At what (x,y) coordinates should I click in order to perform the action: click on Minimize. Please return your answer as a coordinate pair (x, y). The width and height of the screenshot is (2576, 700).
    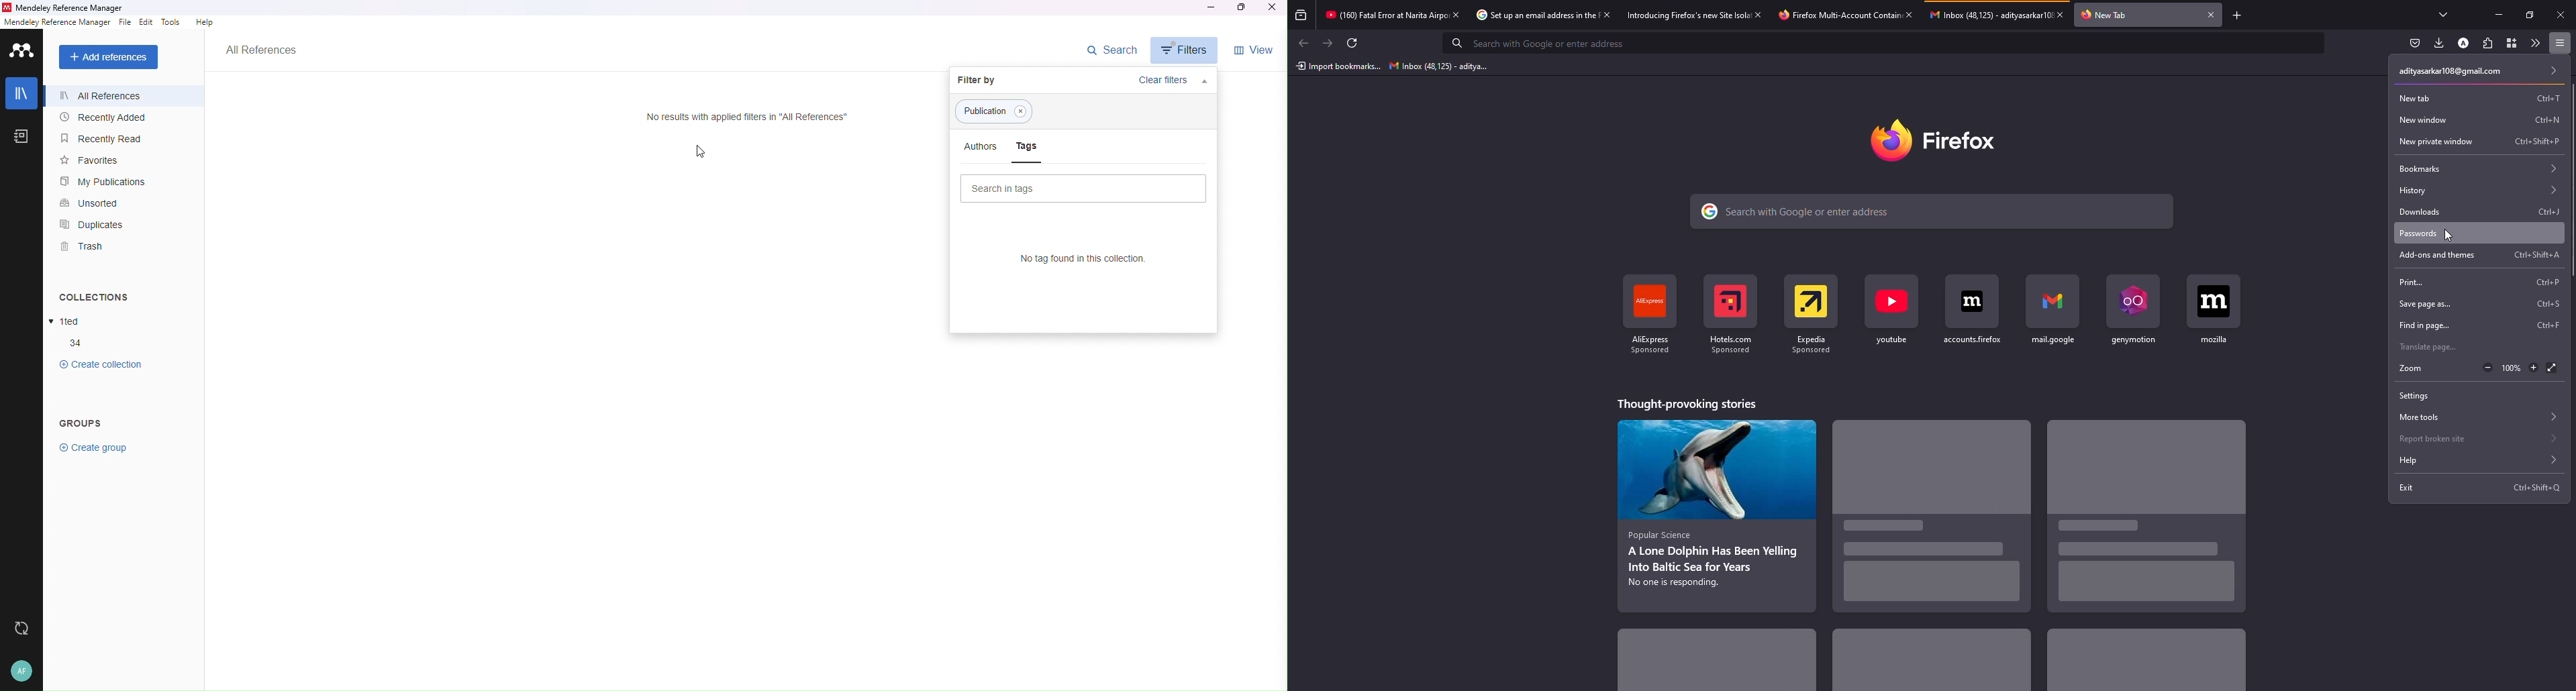
    Looking at the image, I should click on (1209, 7).